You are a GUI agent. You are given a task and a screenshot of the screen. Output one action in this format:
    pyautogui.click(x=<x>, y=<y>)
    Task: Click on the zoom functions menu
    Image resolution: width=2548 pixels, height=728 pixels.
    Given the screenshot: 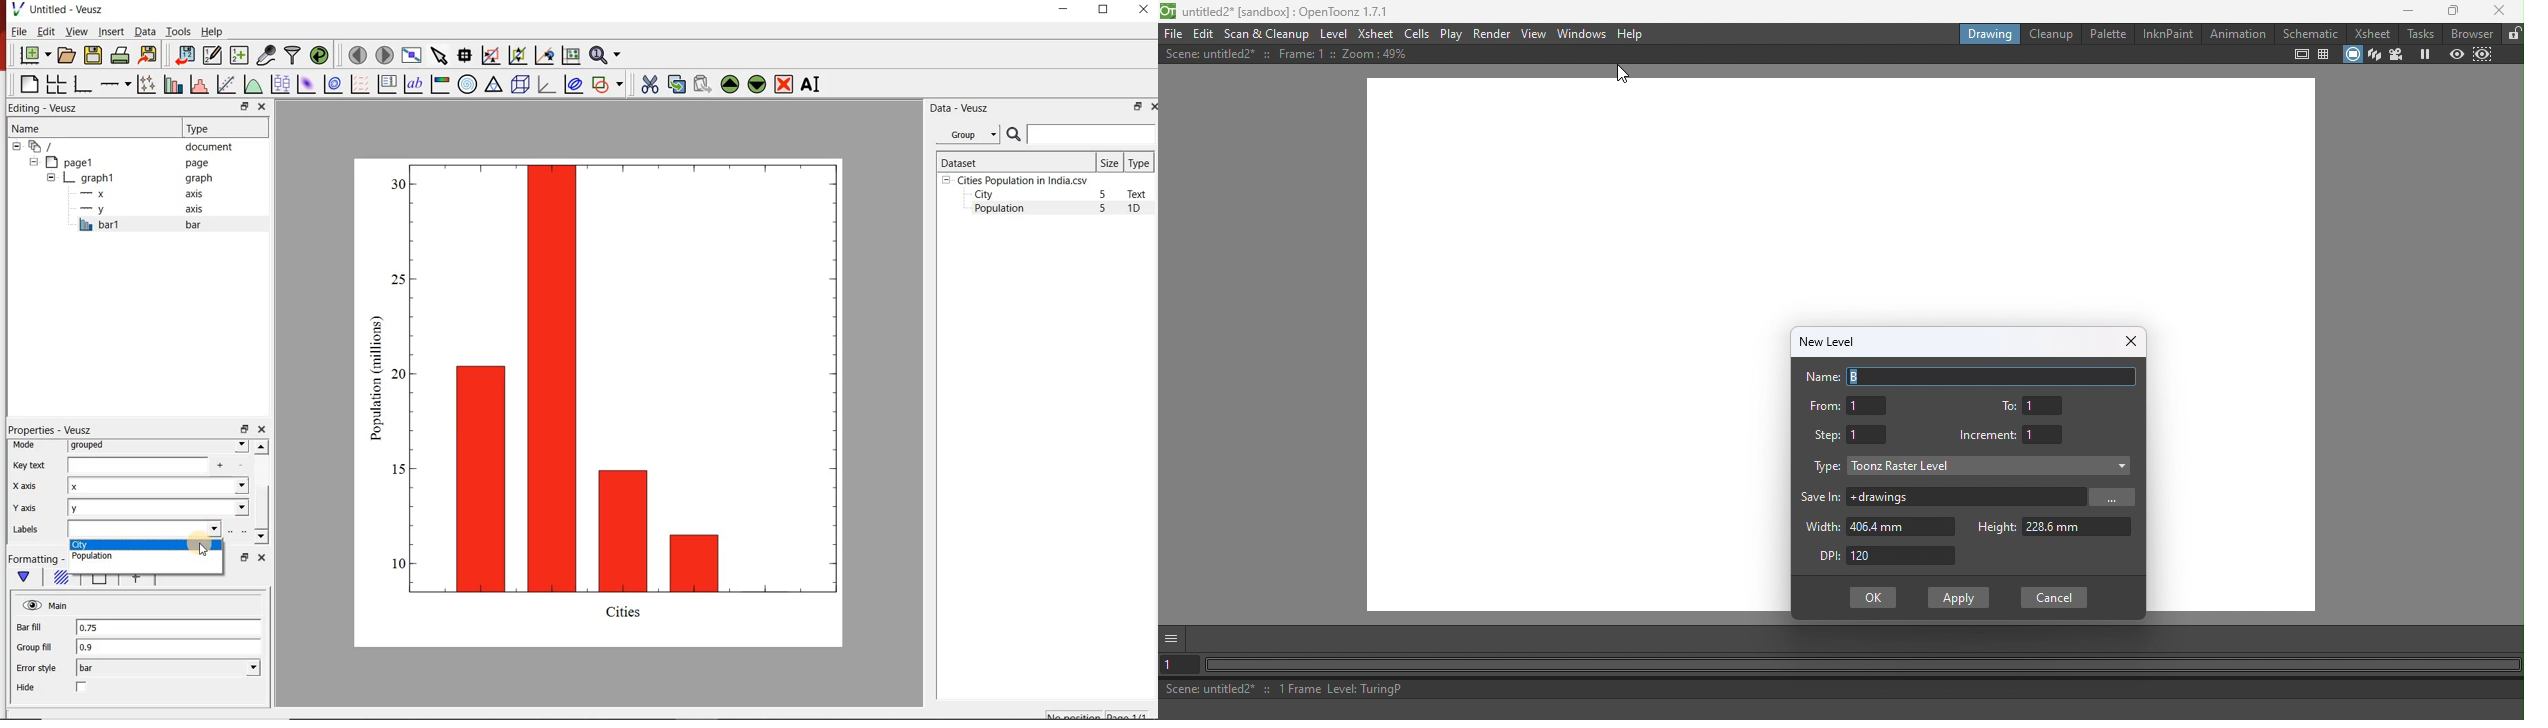 What is the action you would take?
    pyautogui.click(x=608, y=55)
    